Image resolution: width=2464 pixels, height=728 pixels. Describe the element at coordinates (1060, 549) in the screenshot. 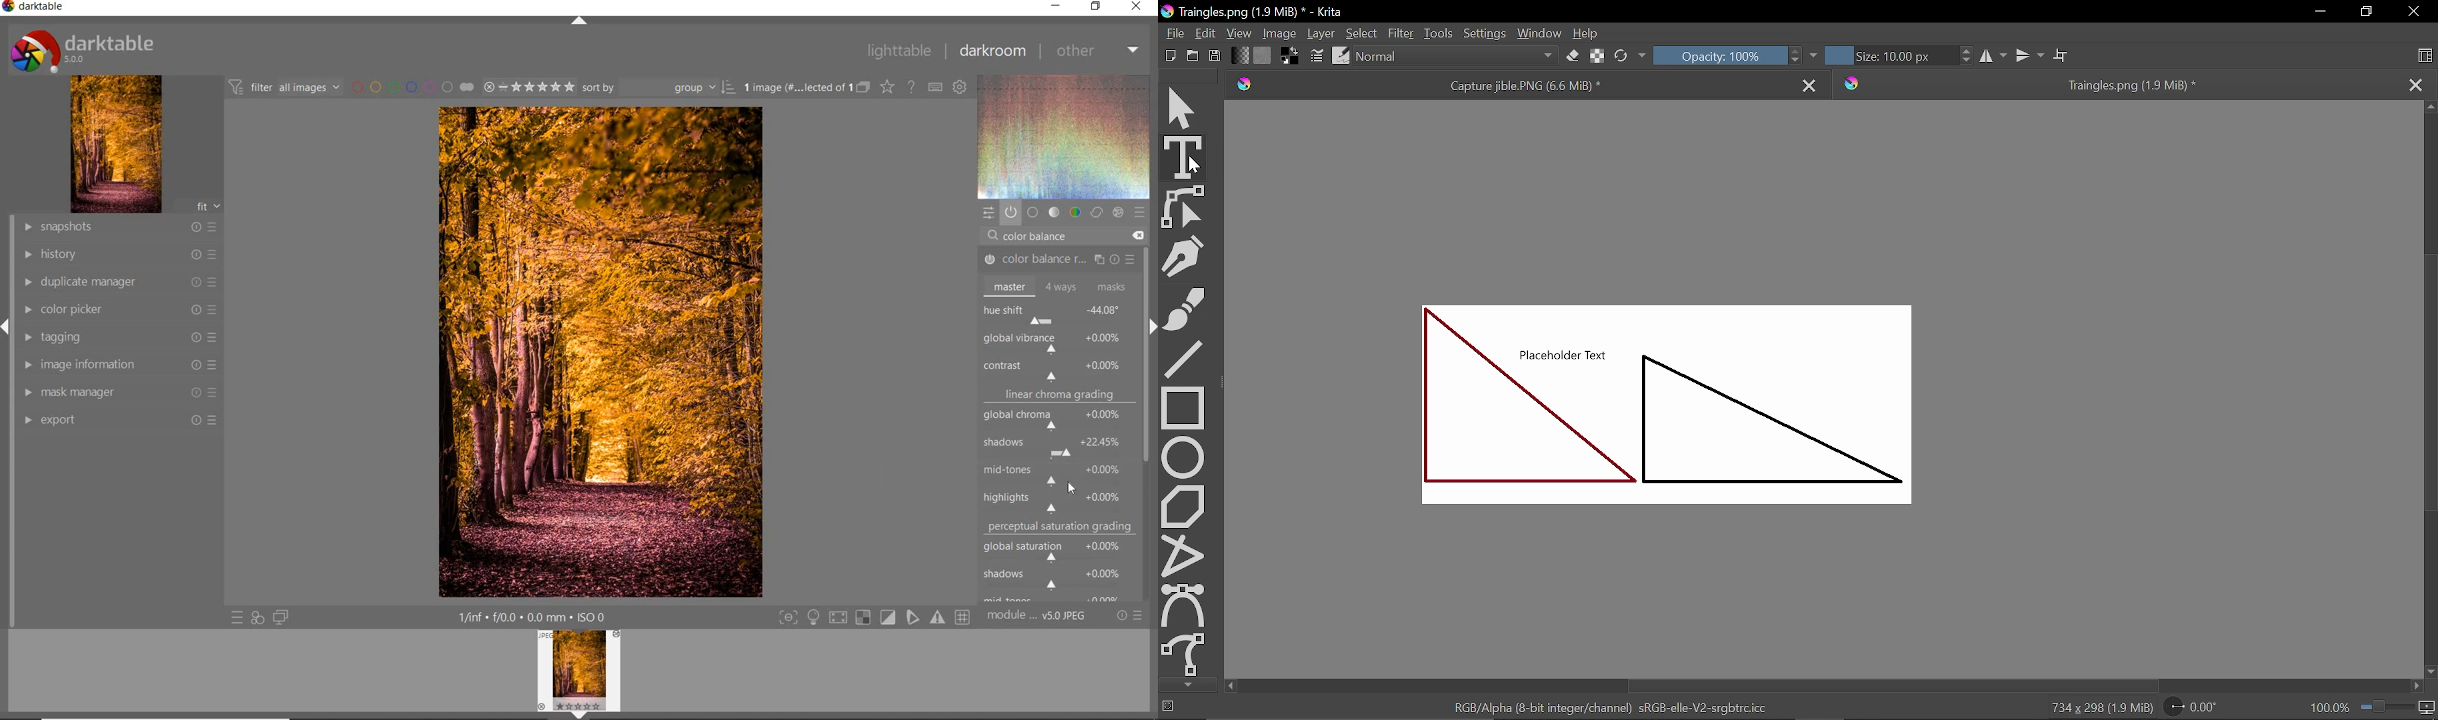

I see `global saturation` at that location.